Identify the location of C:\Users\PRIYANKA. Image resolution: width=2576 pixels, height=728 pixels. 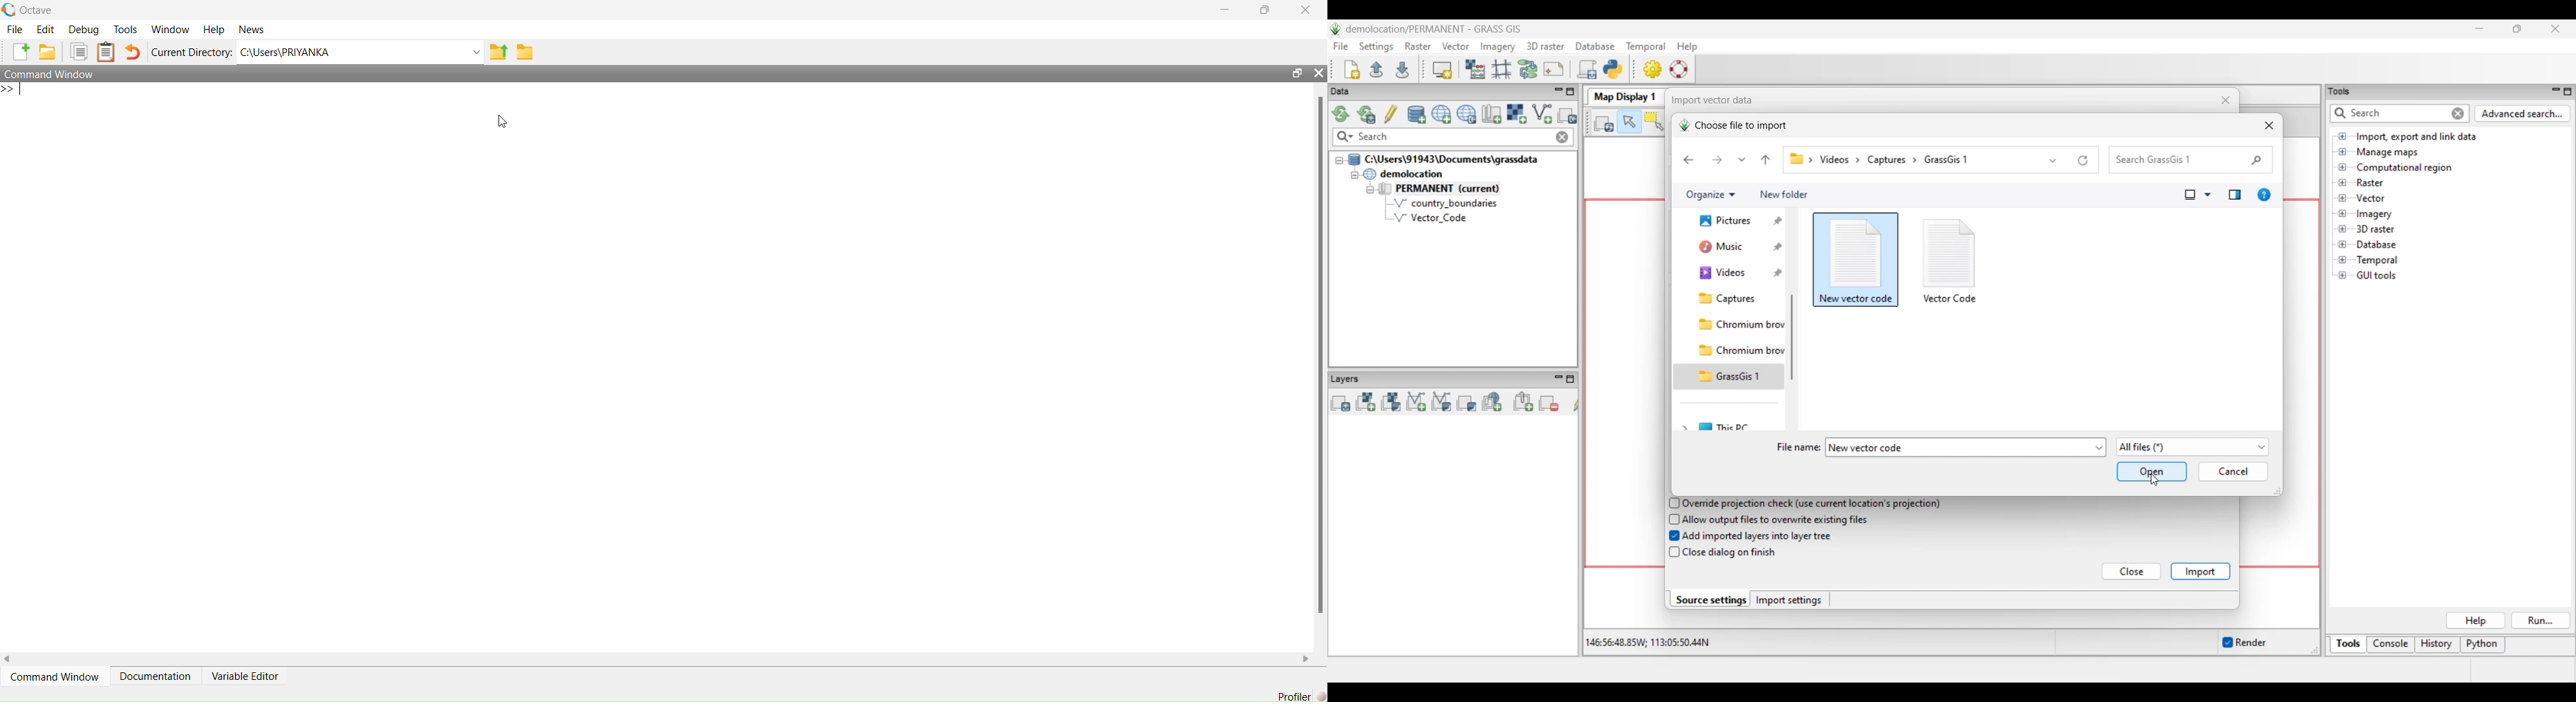
(286, 52).